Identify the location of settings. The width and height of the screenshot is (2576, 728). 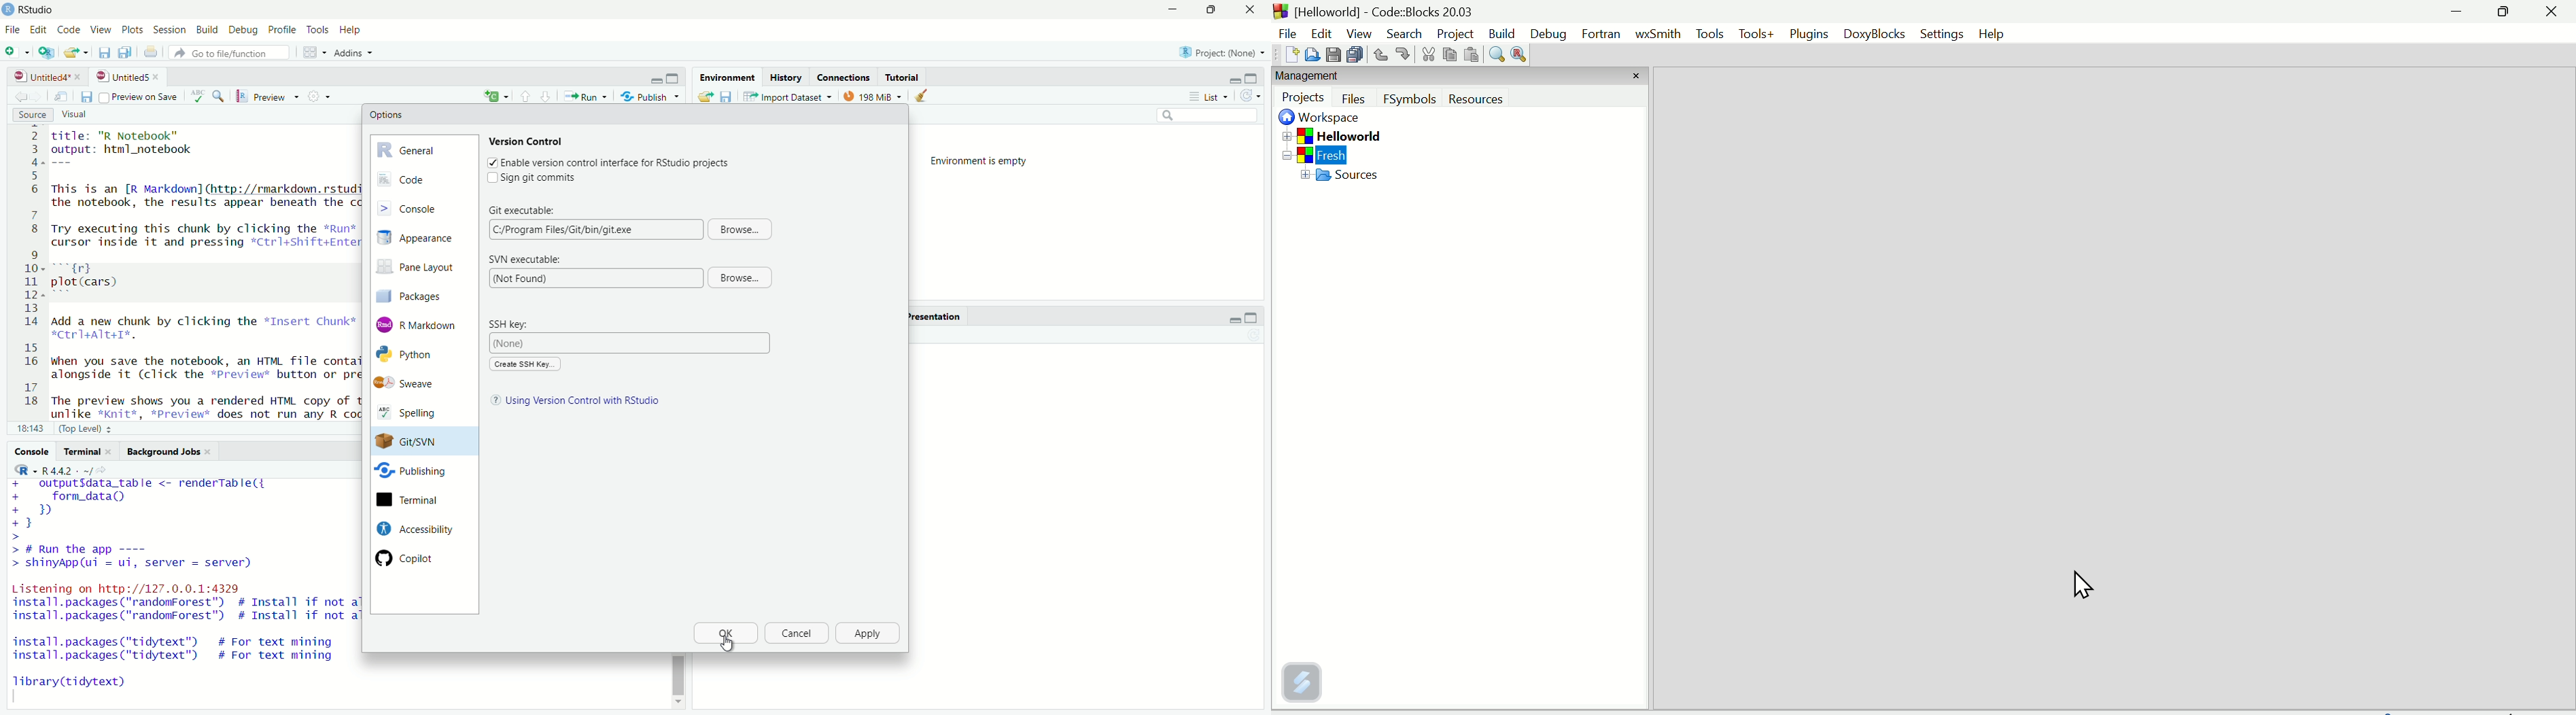
(322, 96).